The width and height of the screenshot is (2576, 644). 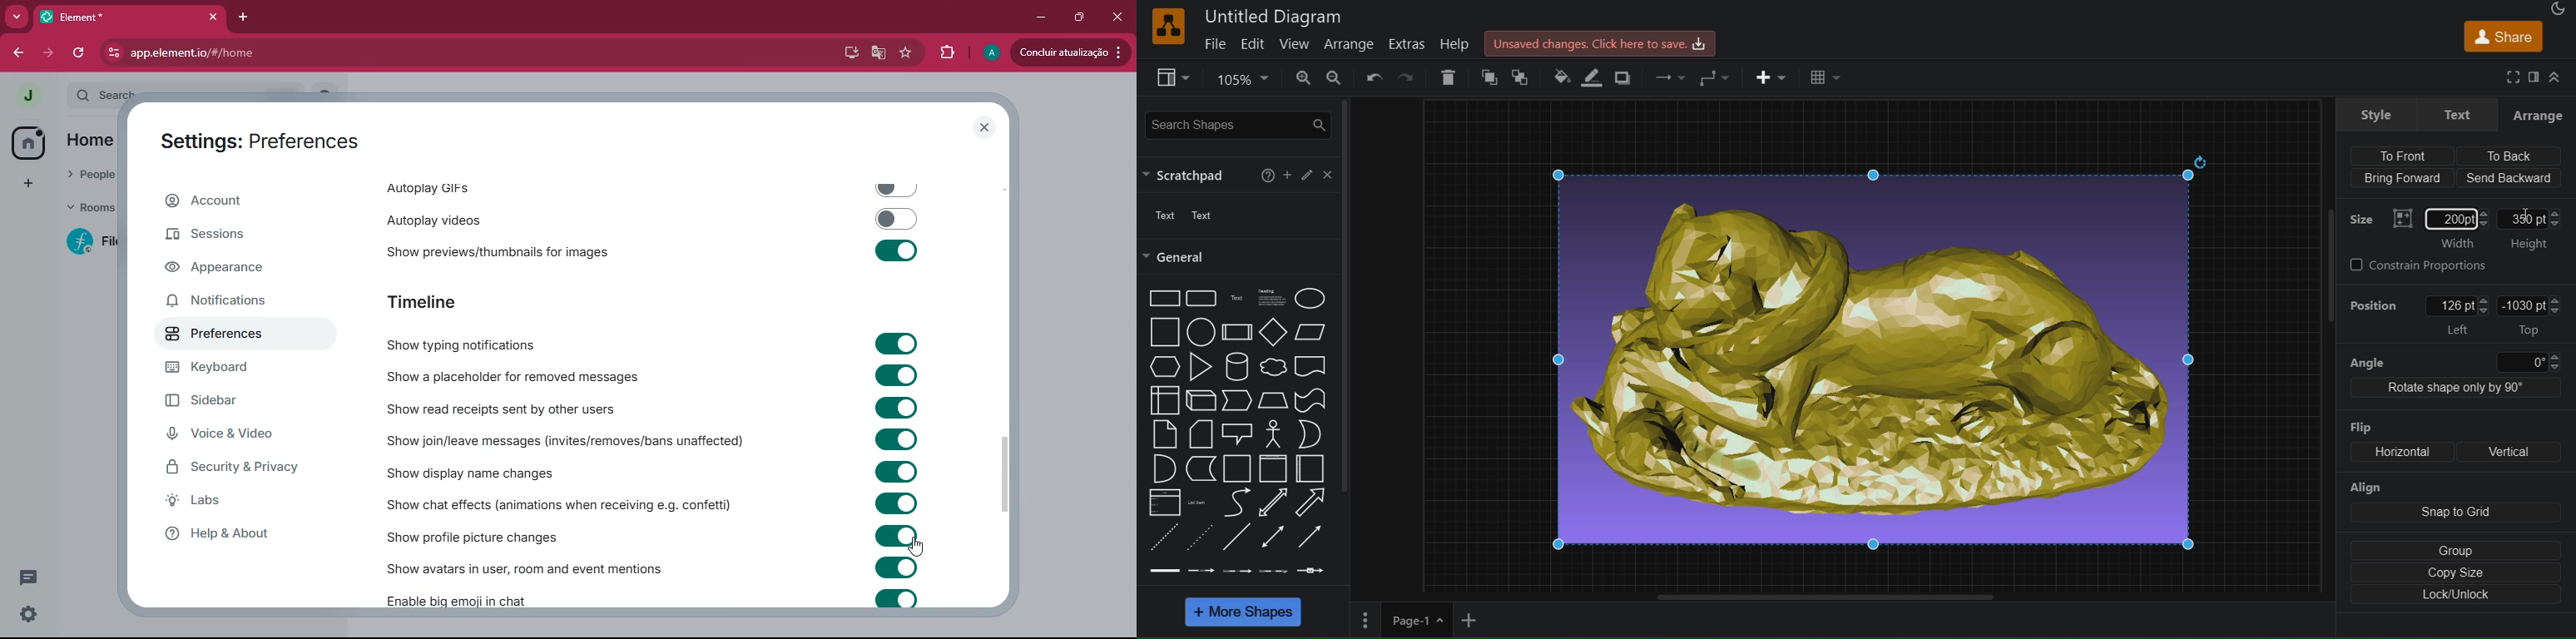 What do you see at coordinates (2455, 244) in the screenshot?
I see `‘Width` at bounding box center [2455, 244].